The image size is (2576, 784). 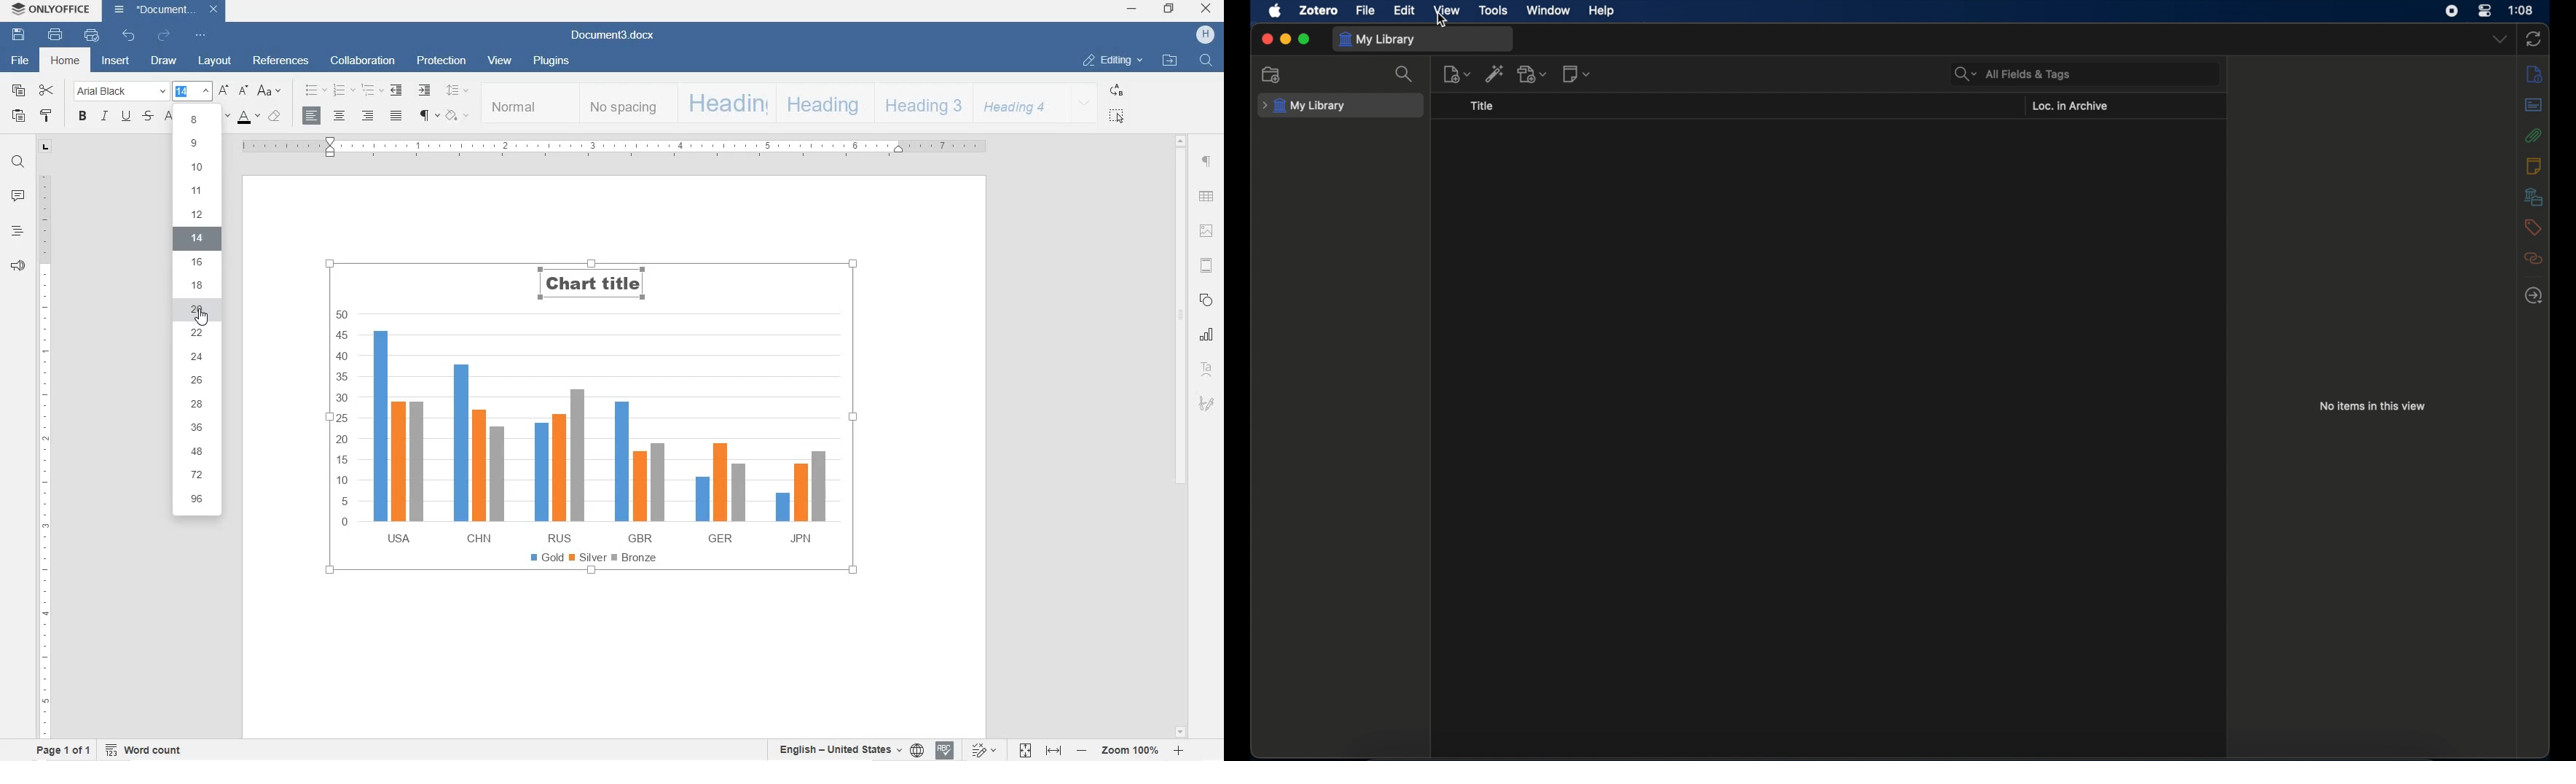 I want to click on search, so click(x=1405, y=73).